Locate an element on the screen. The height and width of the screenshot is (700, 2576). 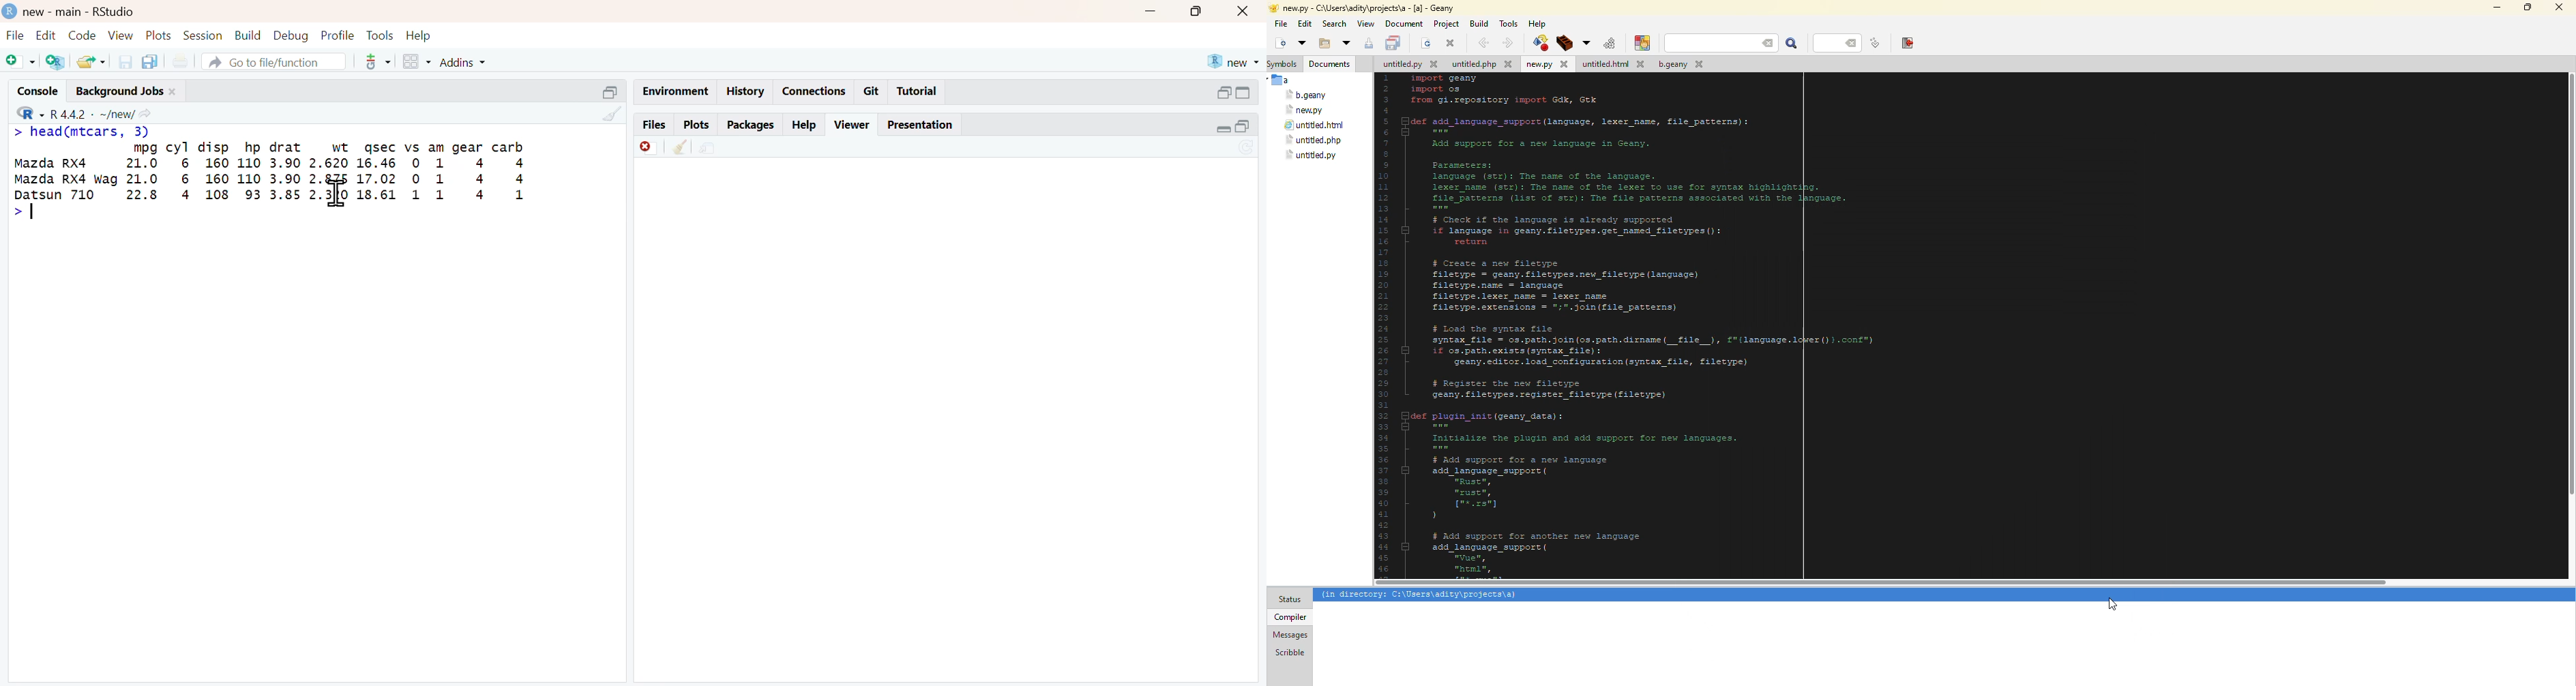
Edit is located at coordinates (44, 34).